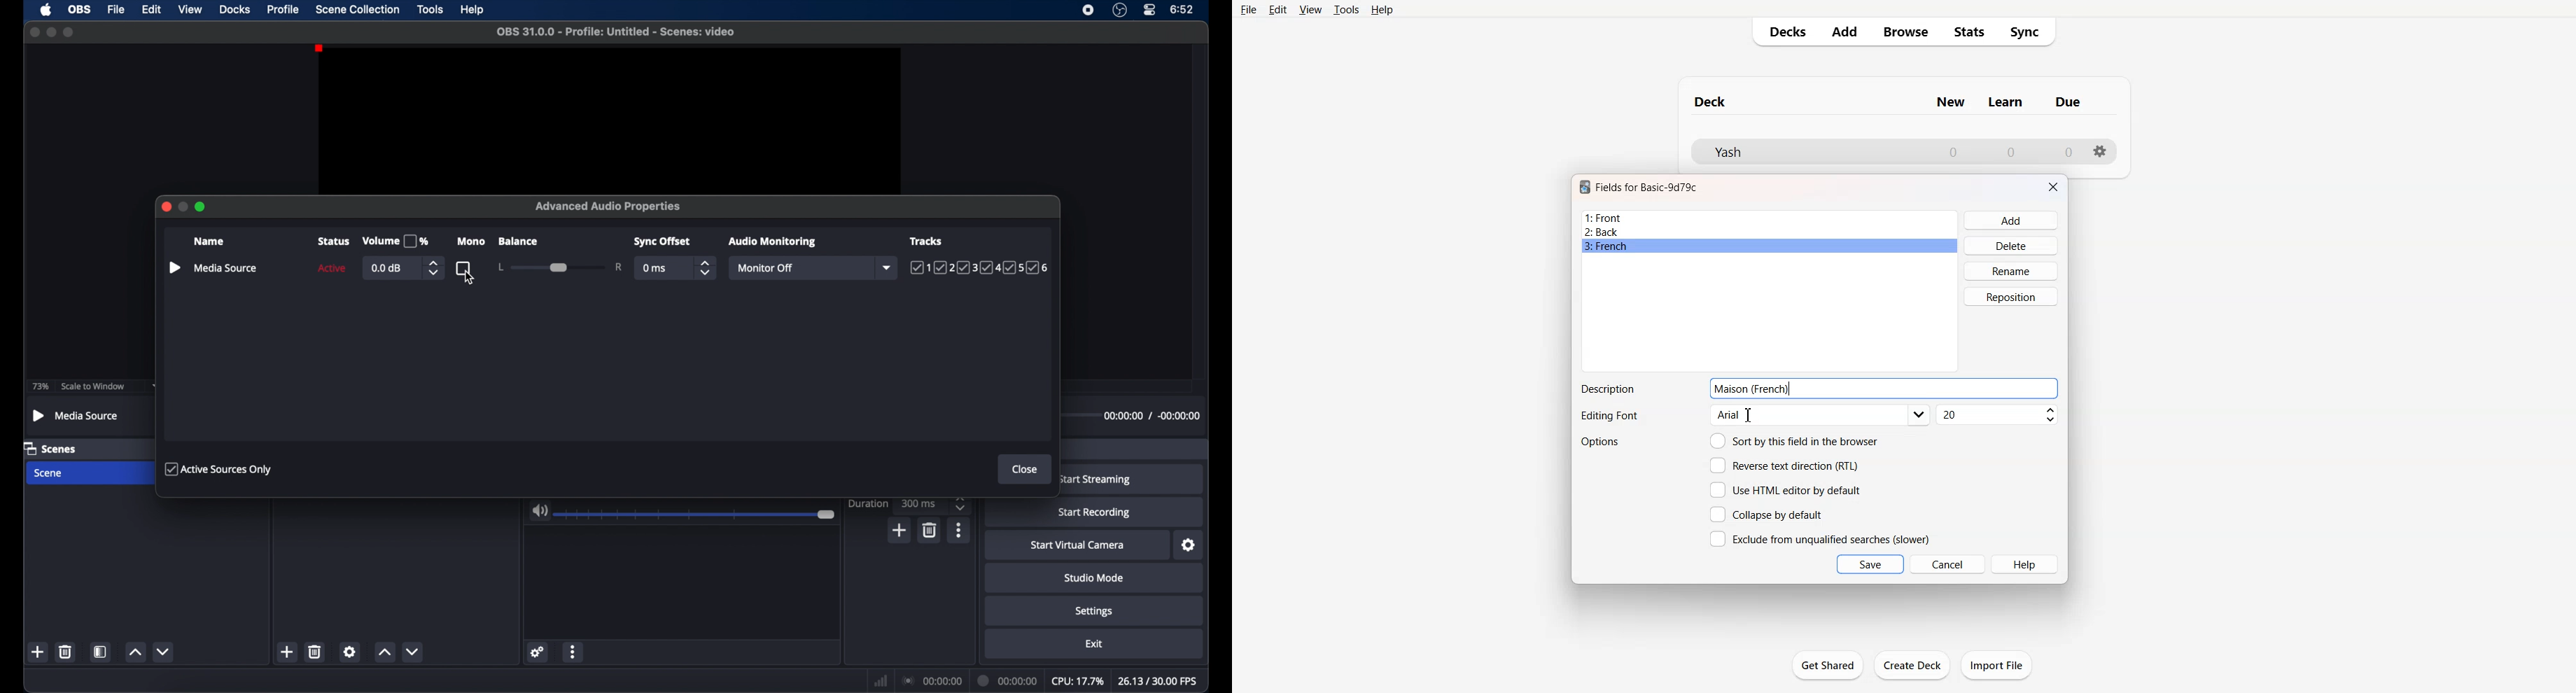 This screenshot has height=700, width=2576. What do you see at coordinates (925, 241) in the screenshot?
I see `tracks` at bounding box center [925, 241].